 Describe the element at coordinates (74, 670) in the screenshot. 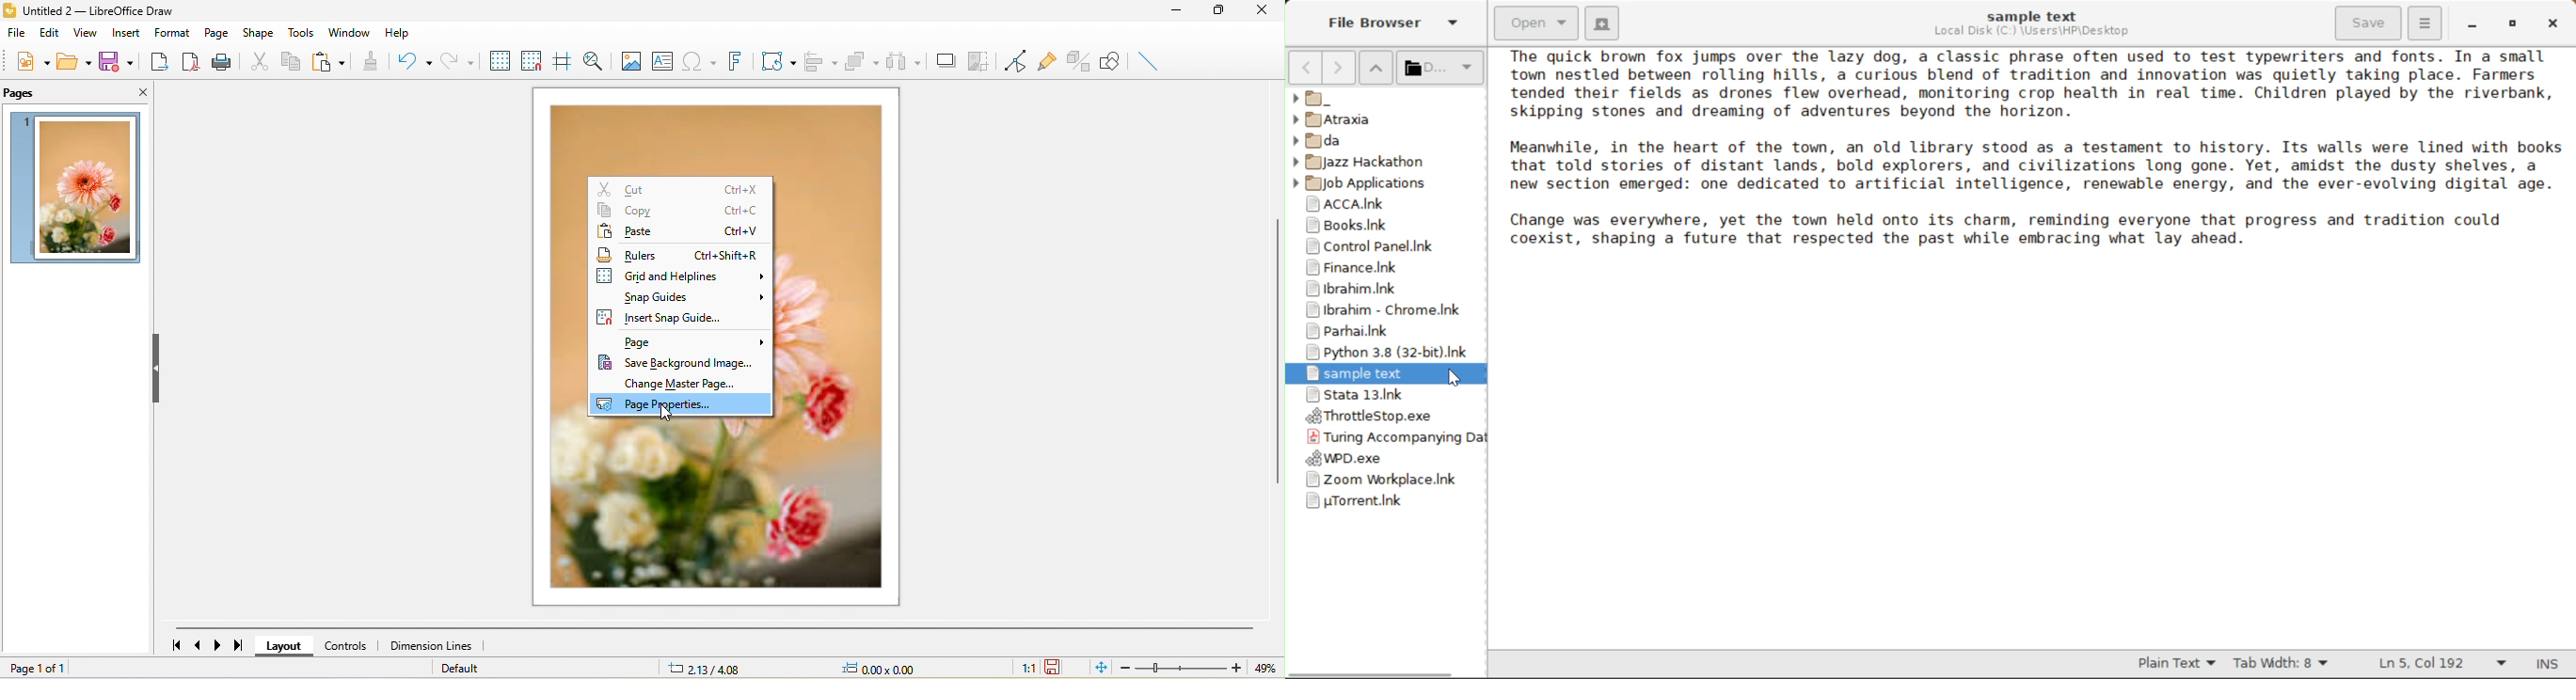

I see `page 1 of 1` at that location.